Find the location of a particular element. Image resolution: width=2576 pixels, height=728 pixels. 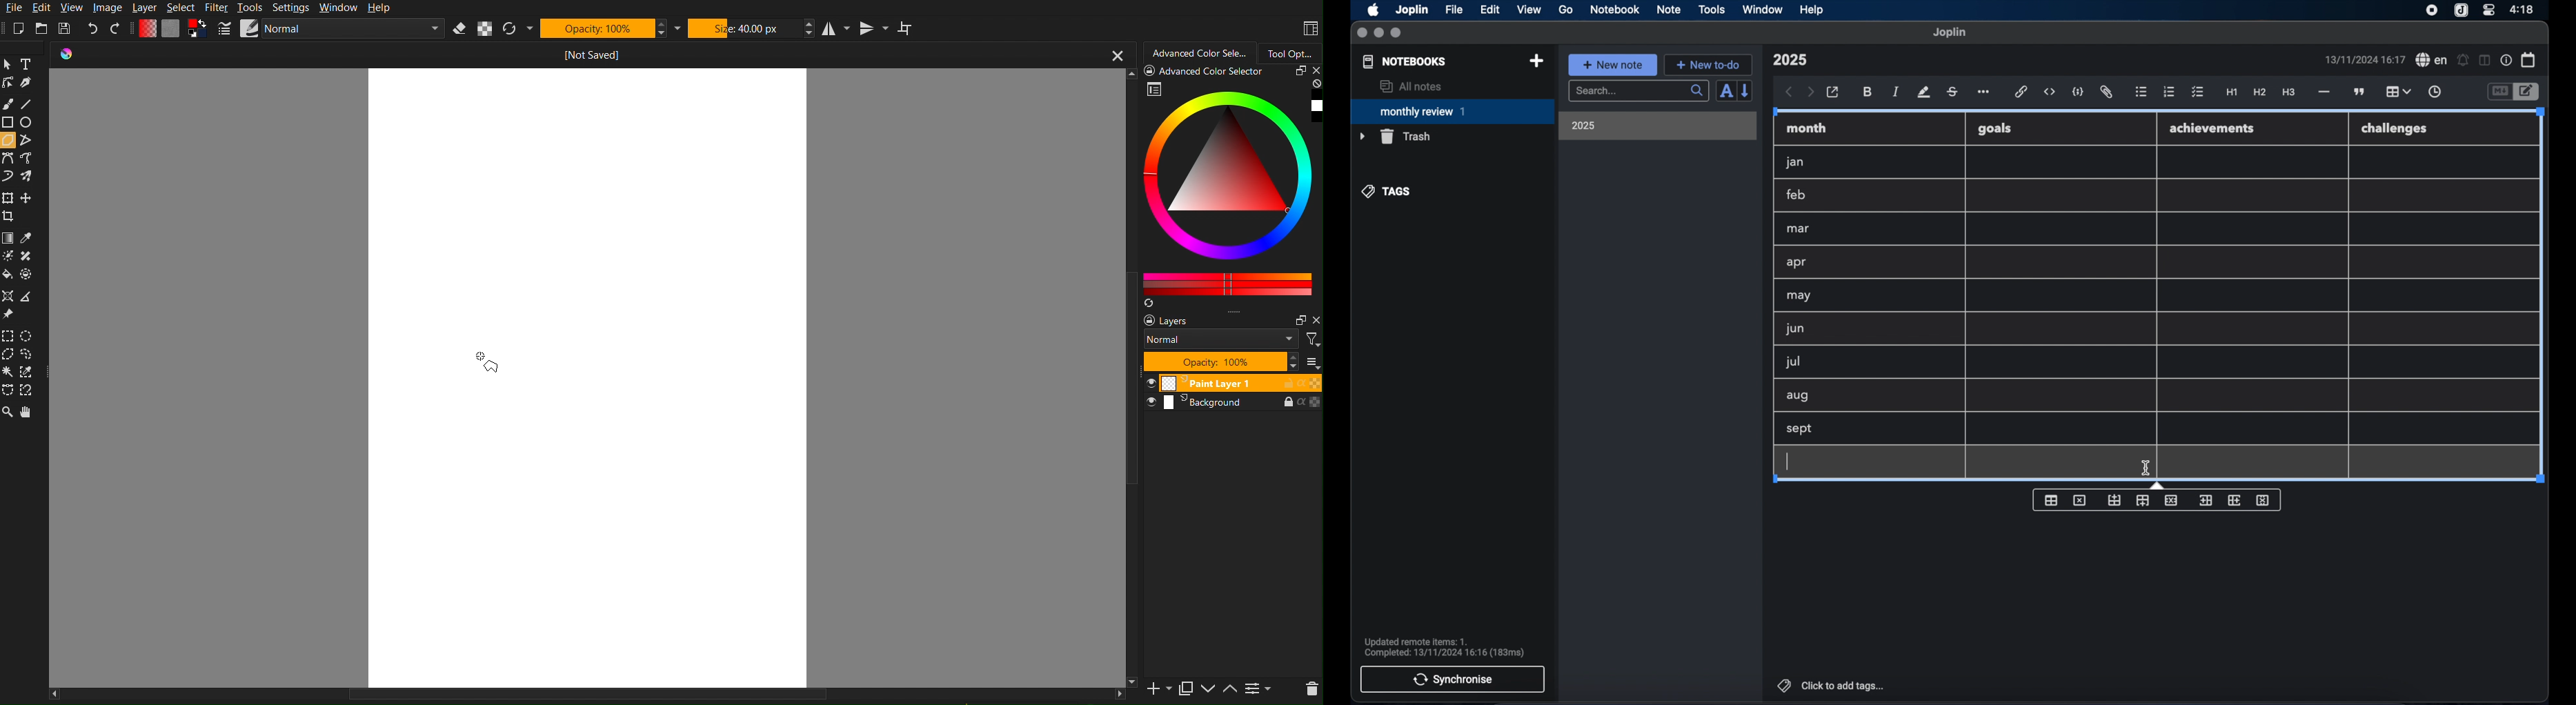

spel check is located at coordinates (2432, 60).